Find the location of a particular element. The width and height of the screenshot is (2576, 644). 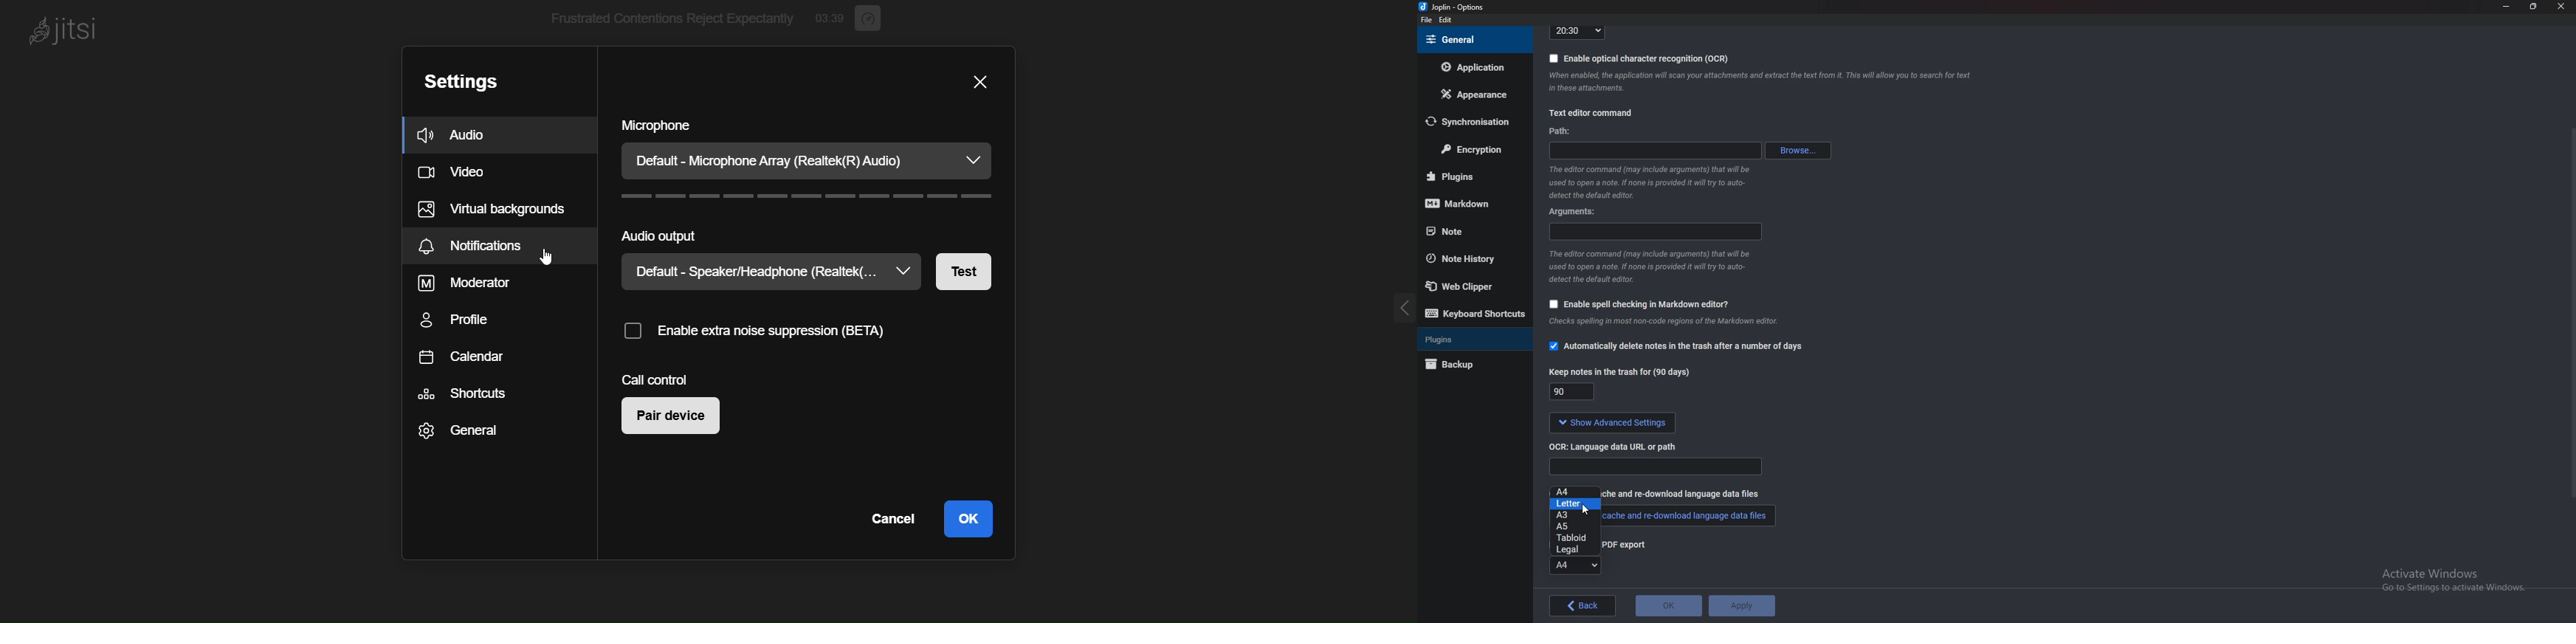

Application is located at coordinates (1473, 67).